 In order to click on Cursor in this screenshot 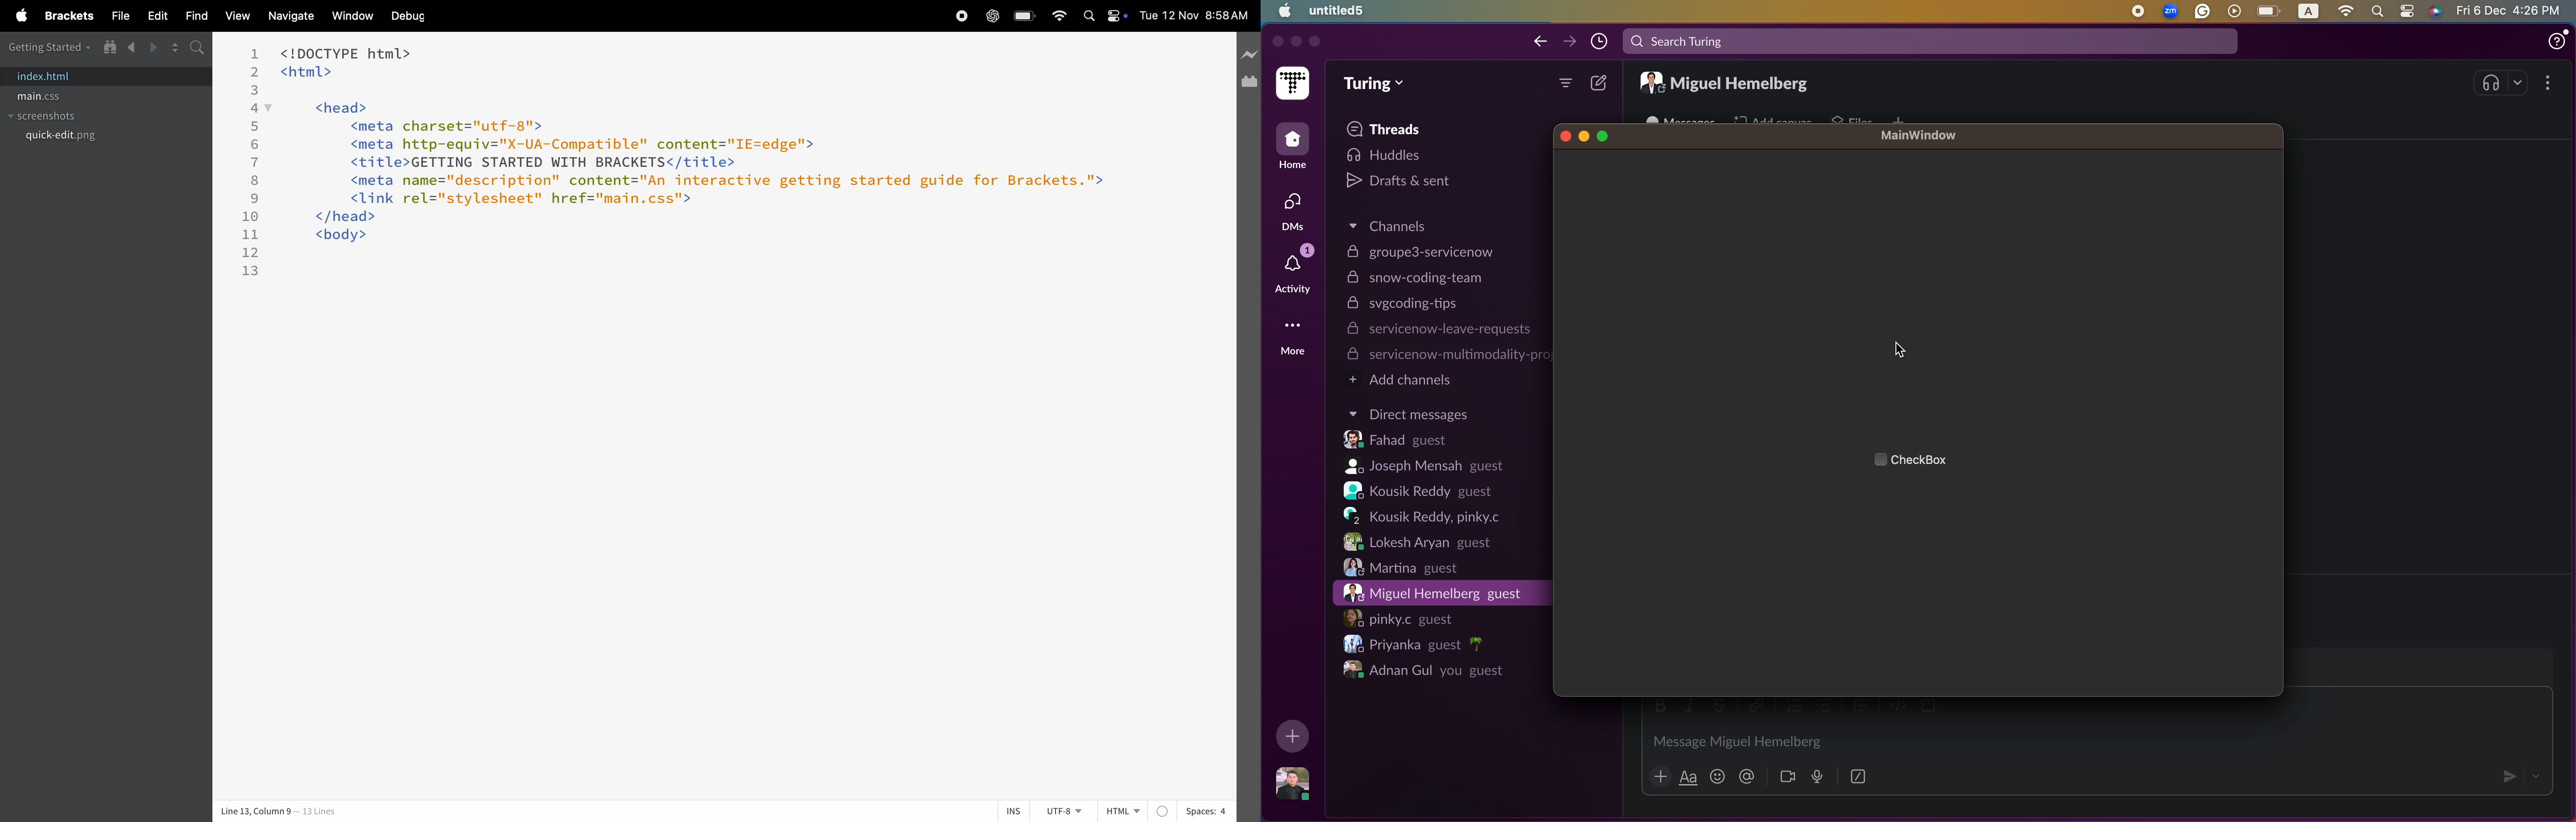, I will do `click(715, 518)`.